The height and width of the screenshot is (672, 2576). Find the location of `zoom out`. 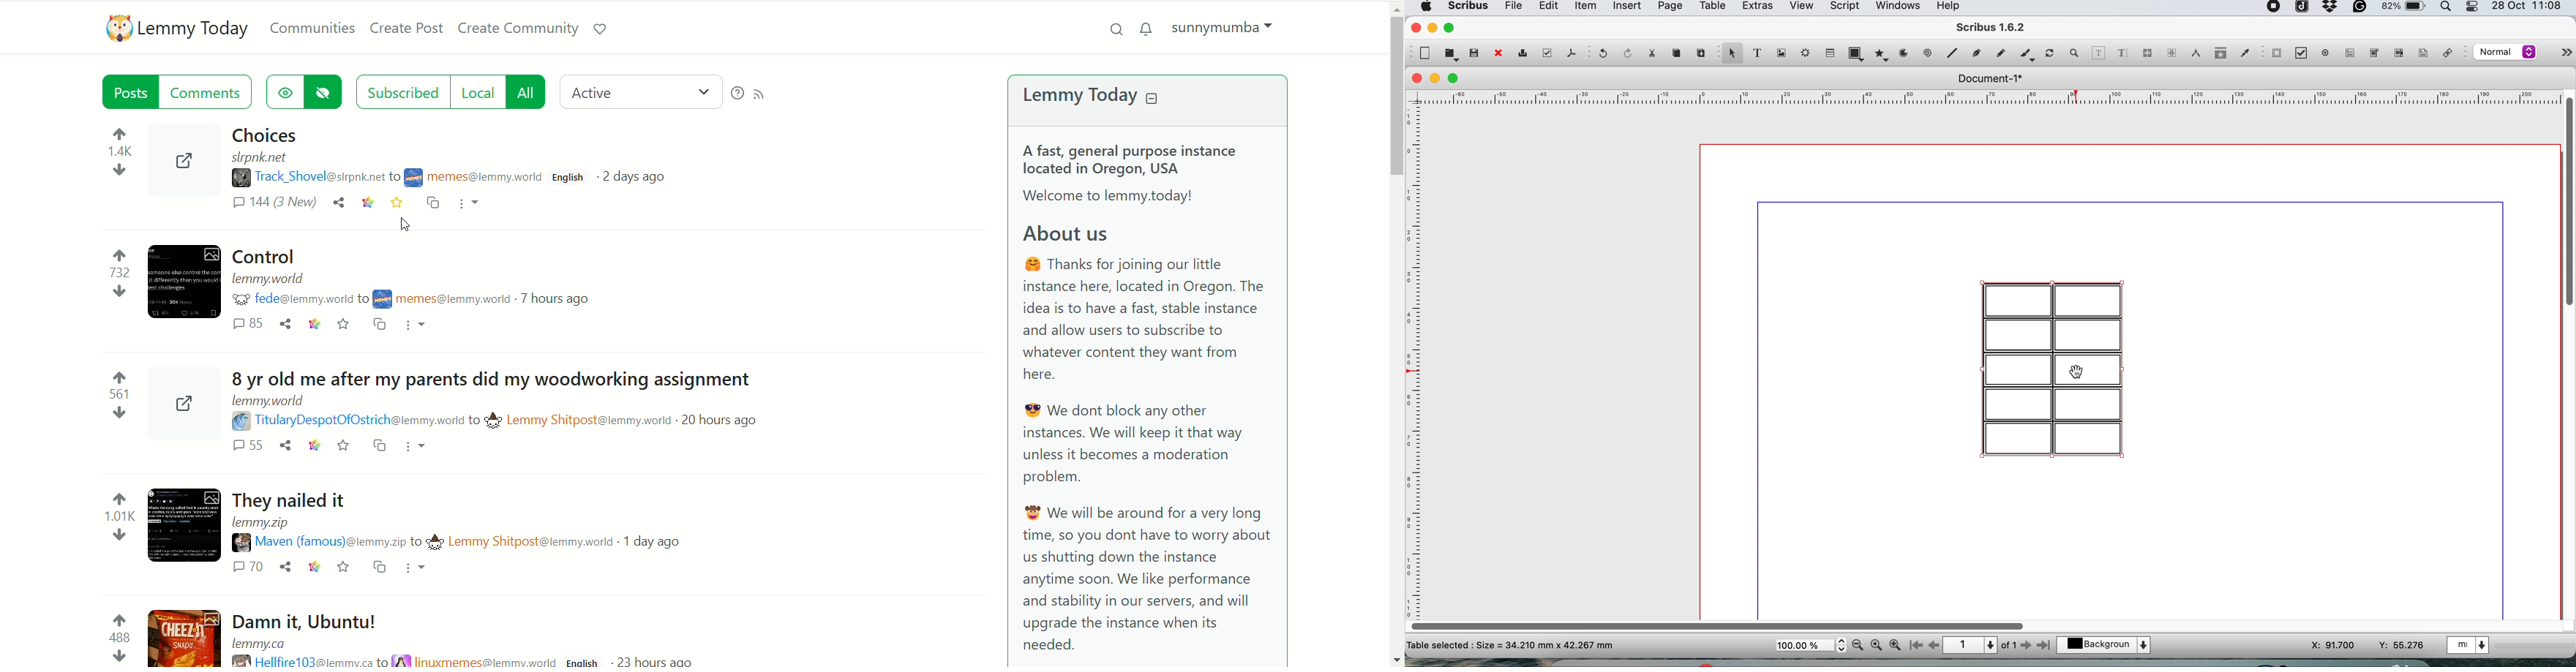

zoom out is located at coordinates (1859, 645).